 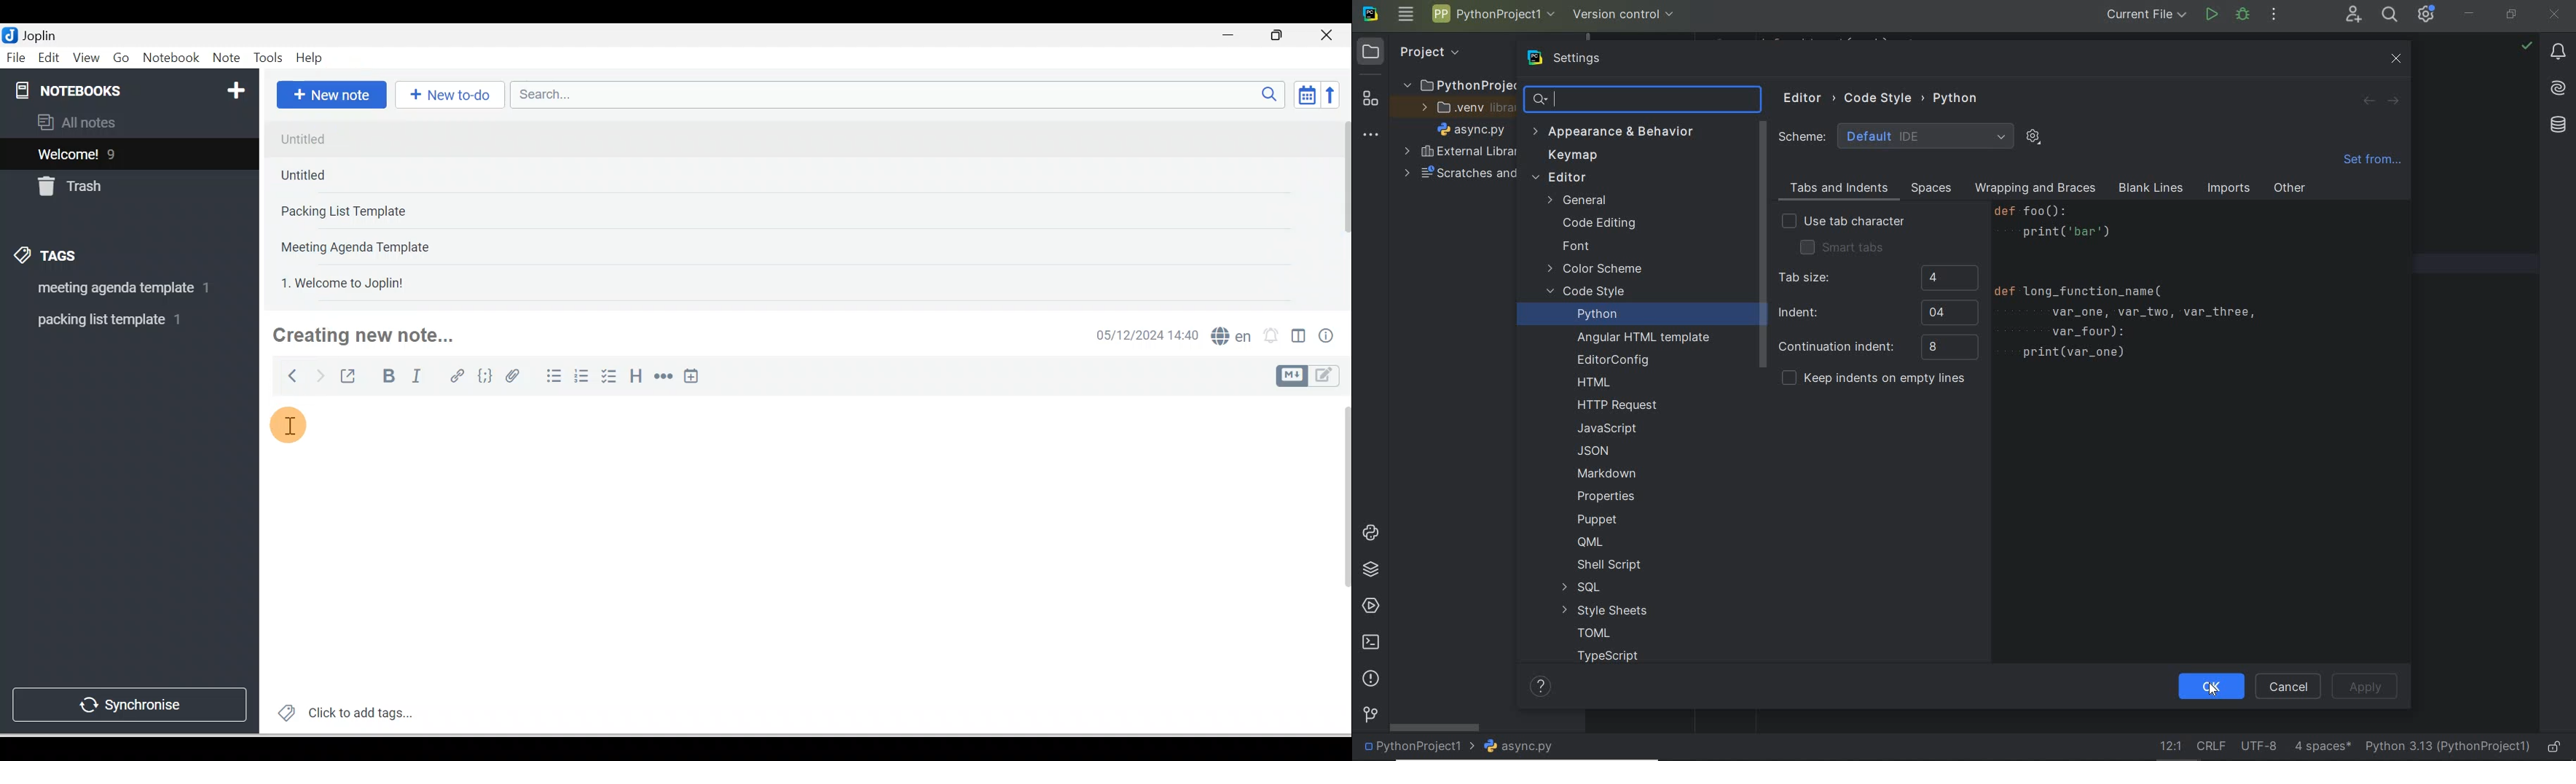 I want to click on Bold, so click(x=387, y=376).